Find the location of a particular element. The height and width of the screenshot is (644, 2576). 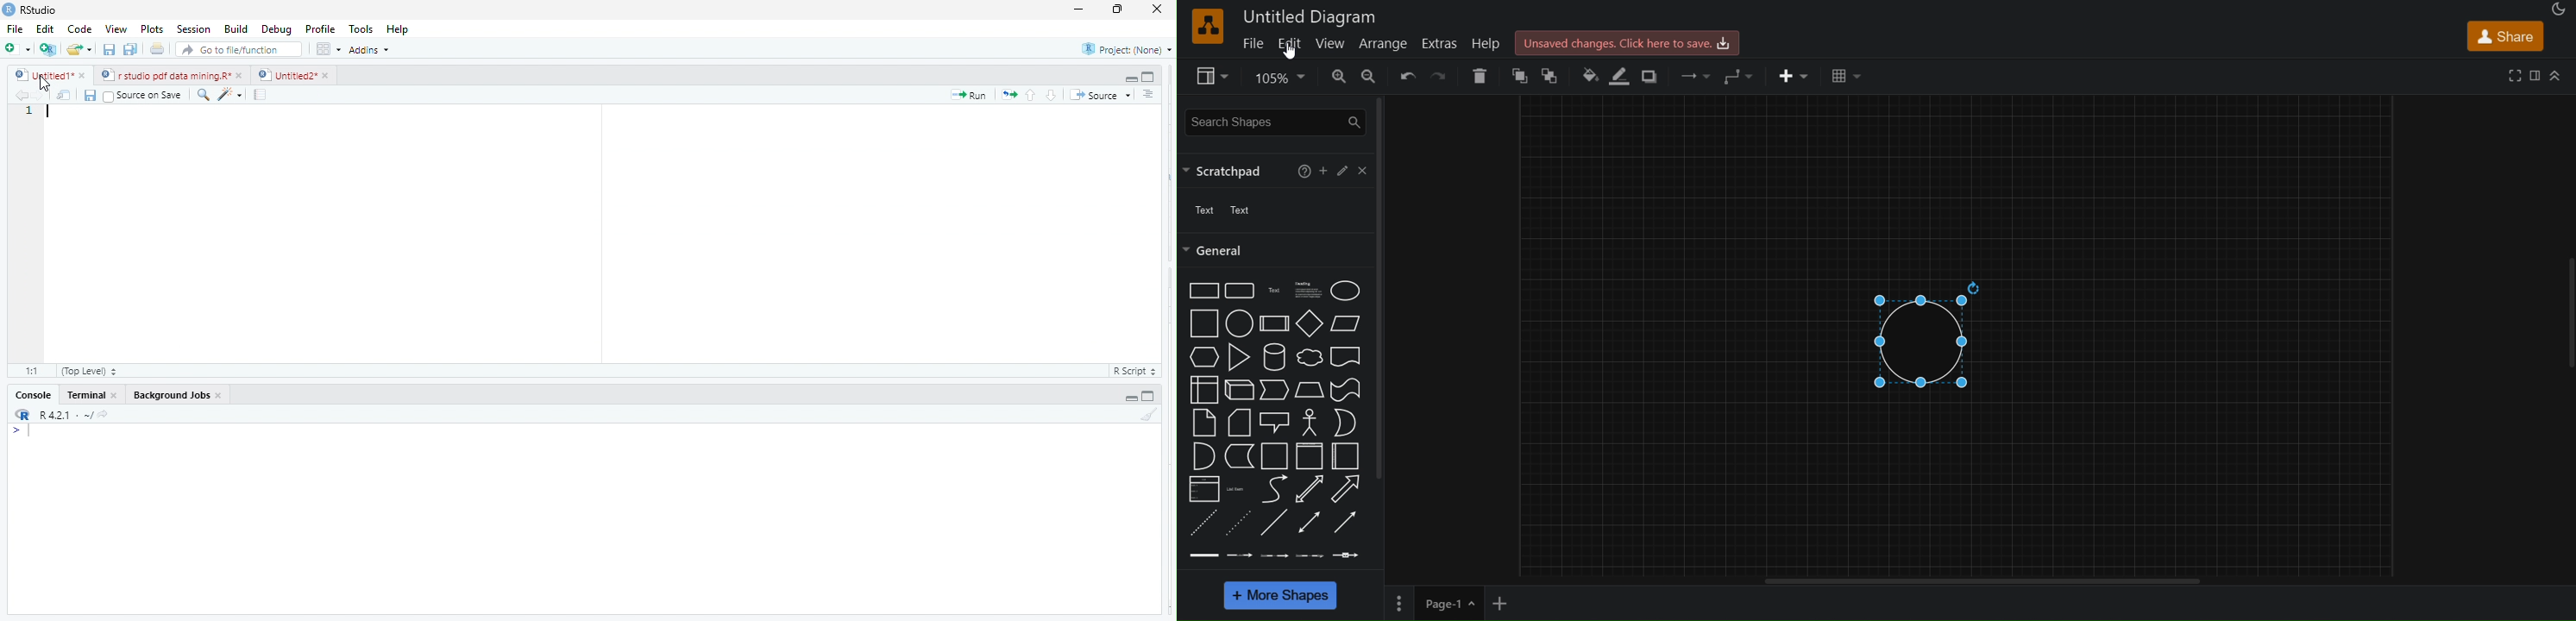

close is located at coordinates (1152, 9).